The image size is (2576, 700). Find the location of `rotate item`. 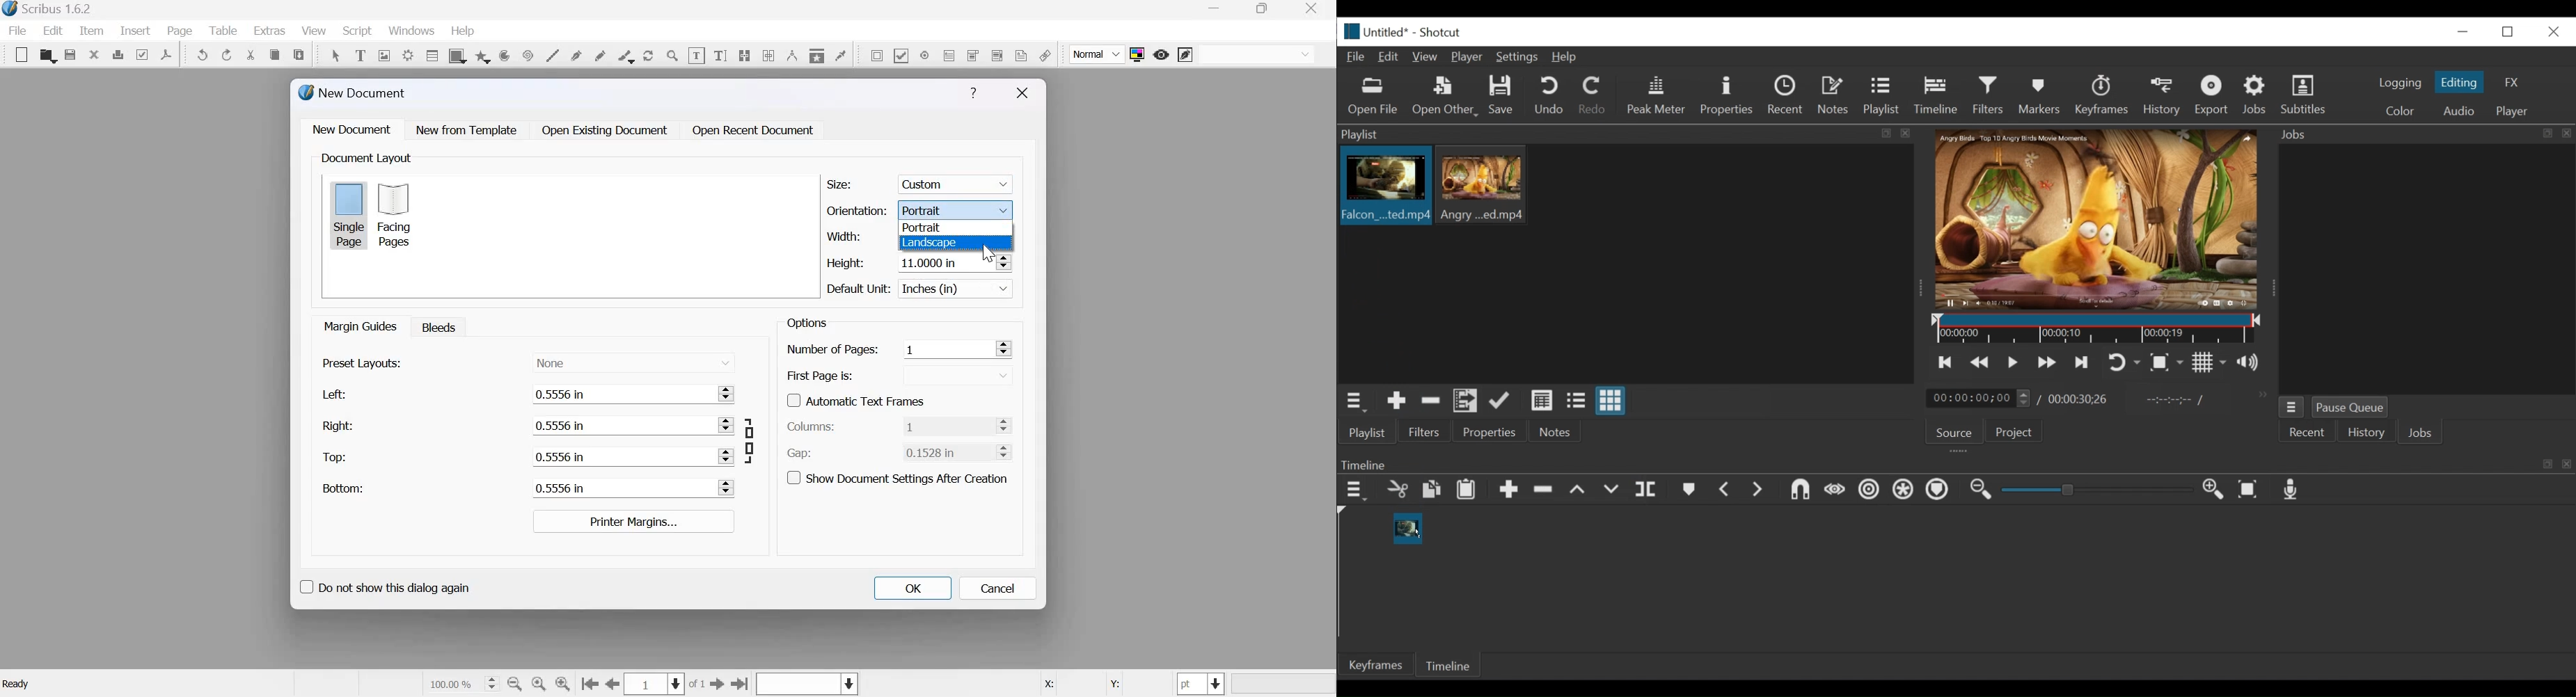

rotate item is located at coordinates (647, 54).